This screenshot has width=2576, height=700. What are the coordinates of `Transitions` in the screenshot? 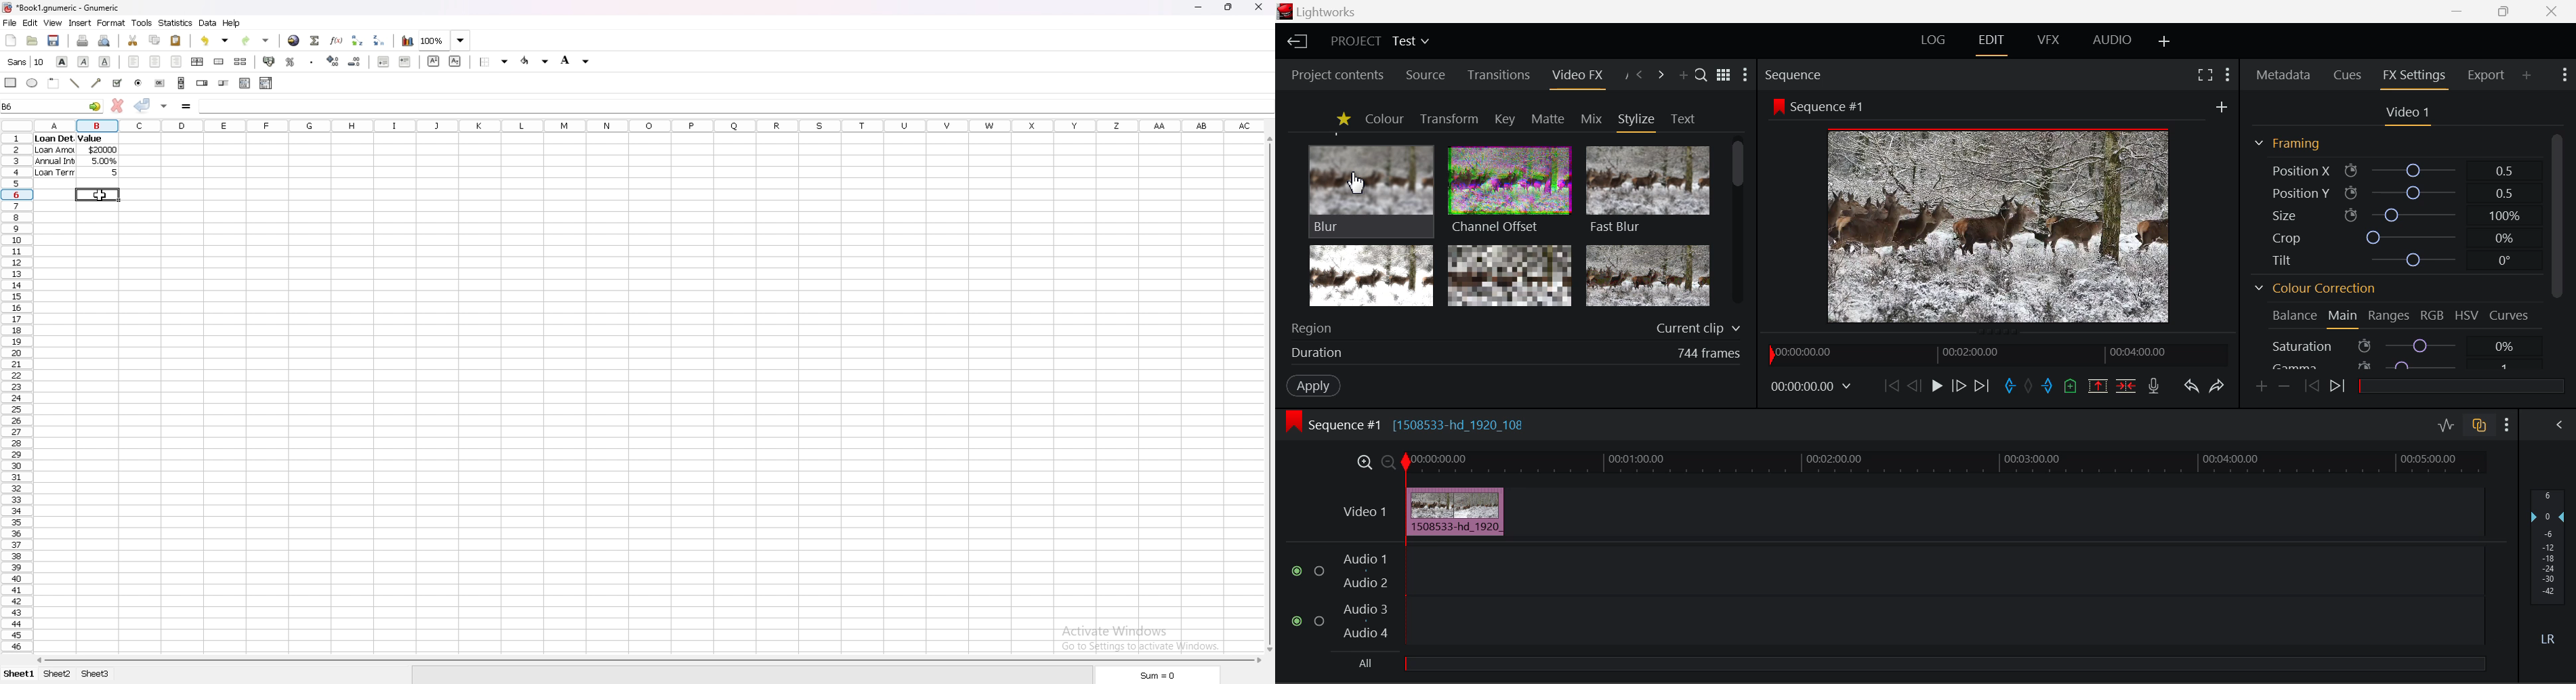 It's located at (1497, 76).